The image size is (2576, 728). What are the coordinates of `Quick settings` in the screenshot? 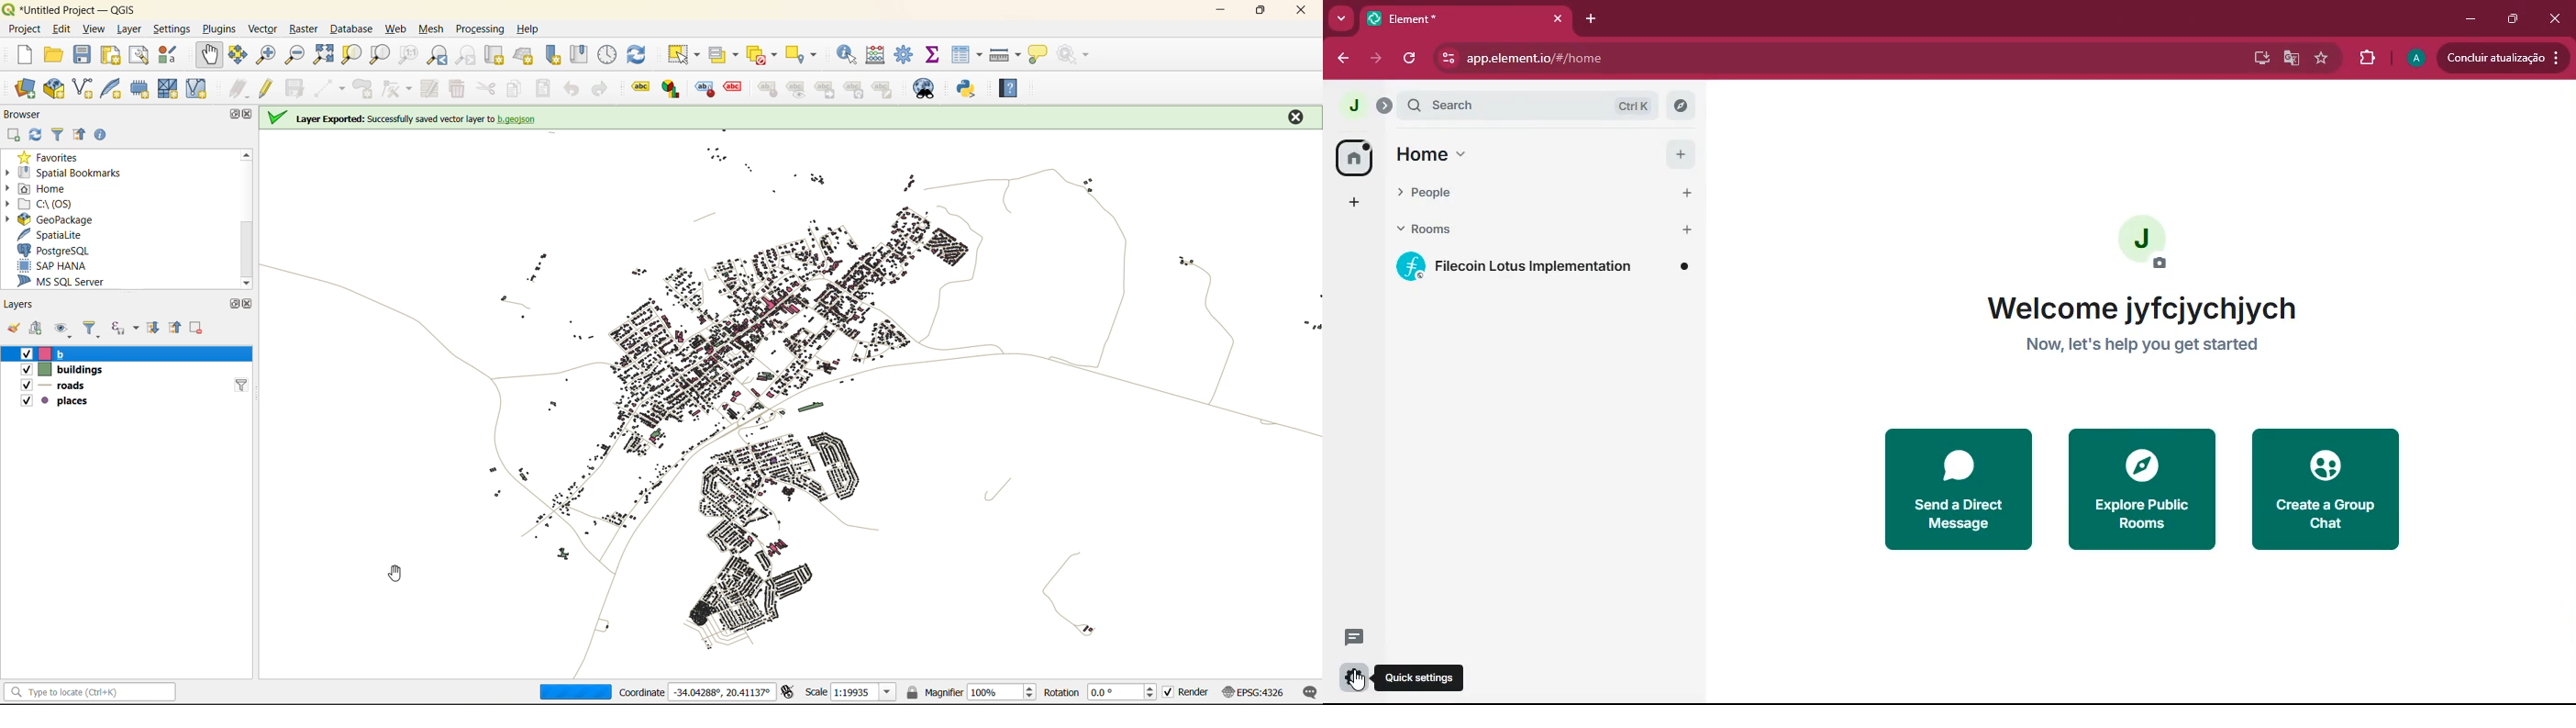 It's located at (1420, 678).